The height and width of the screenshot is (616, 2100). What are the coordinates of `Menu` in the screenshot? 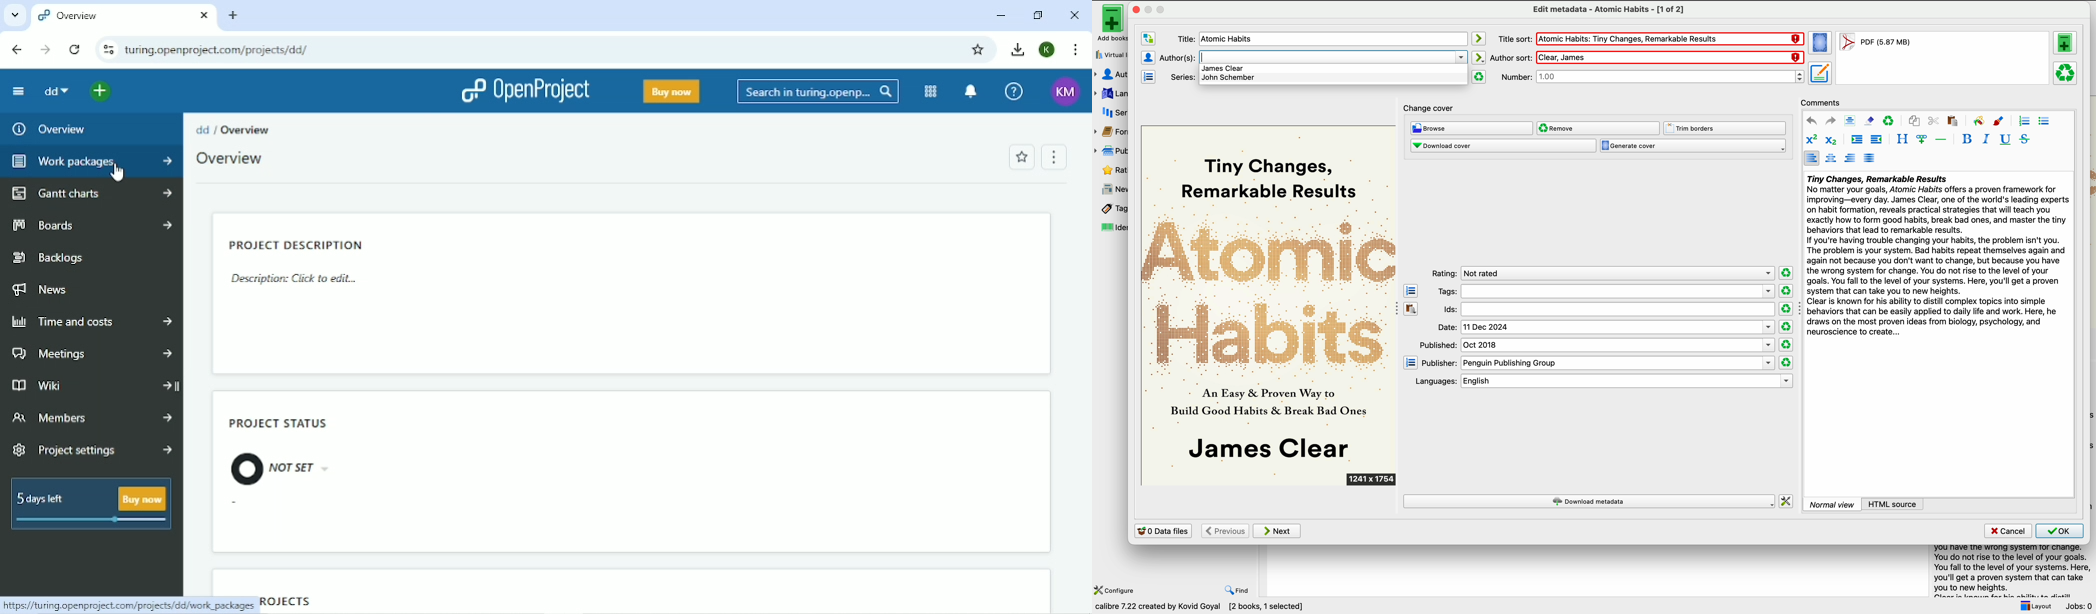 It's located at (1056, 158).